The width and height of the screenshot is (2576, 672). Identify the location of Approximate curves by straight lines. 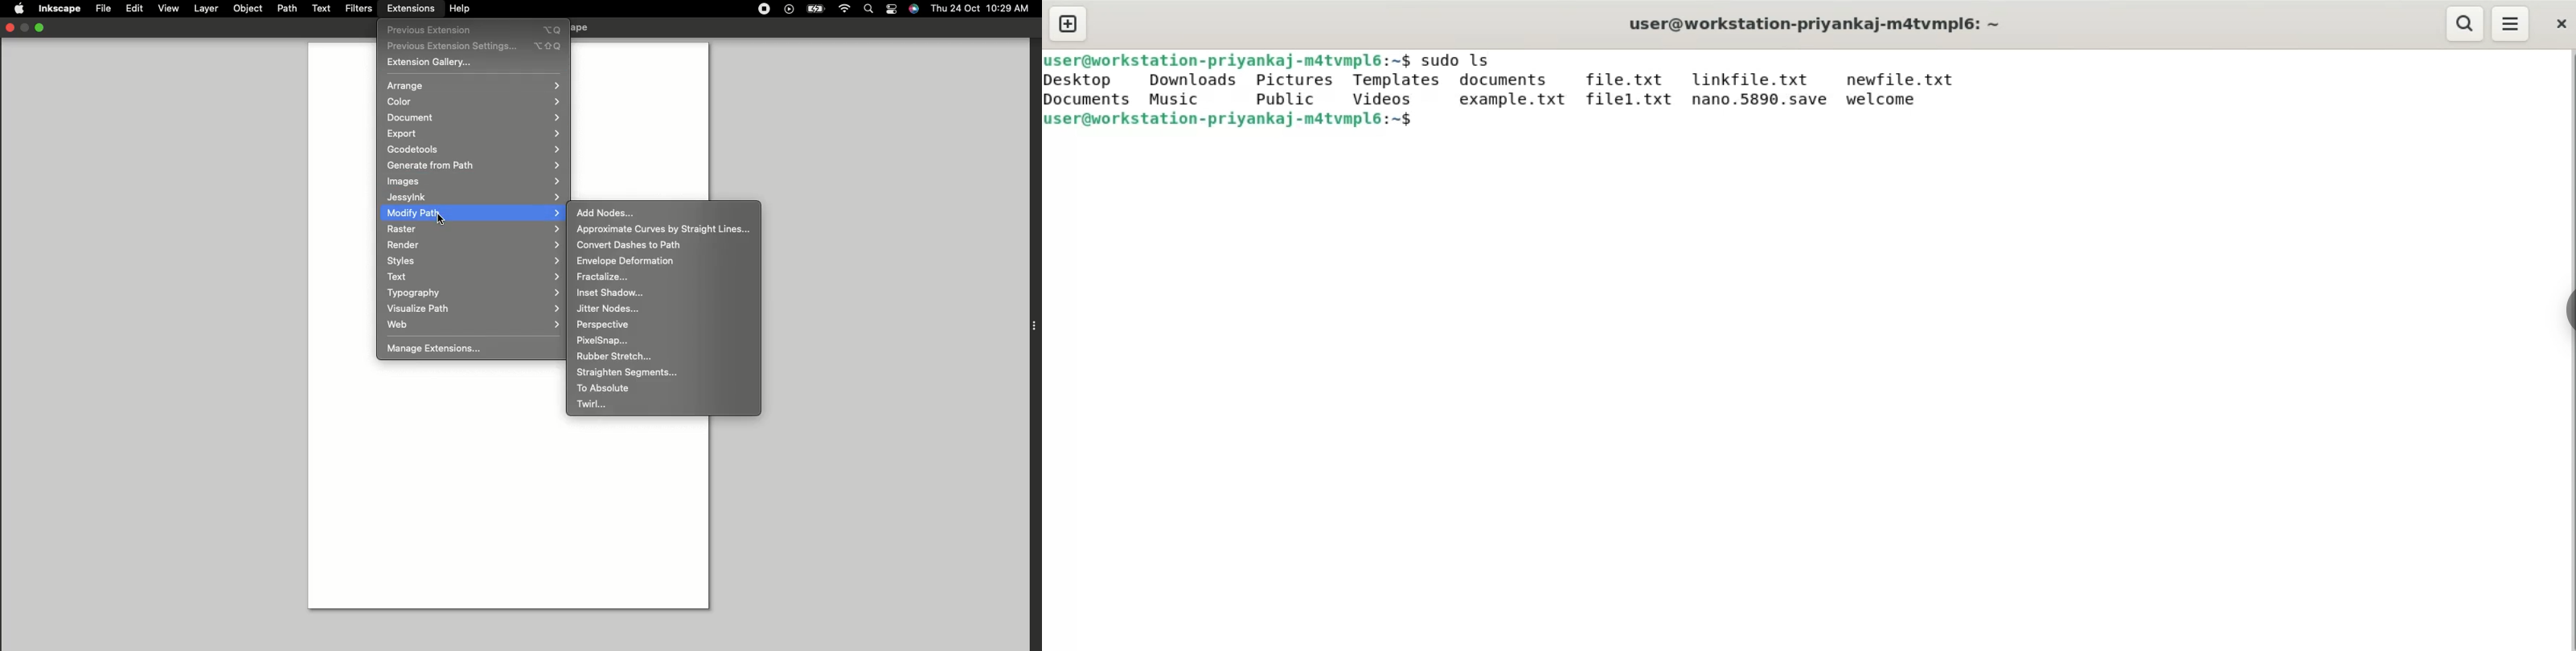
(663, 229).